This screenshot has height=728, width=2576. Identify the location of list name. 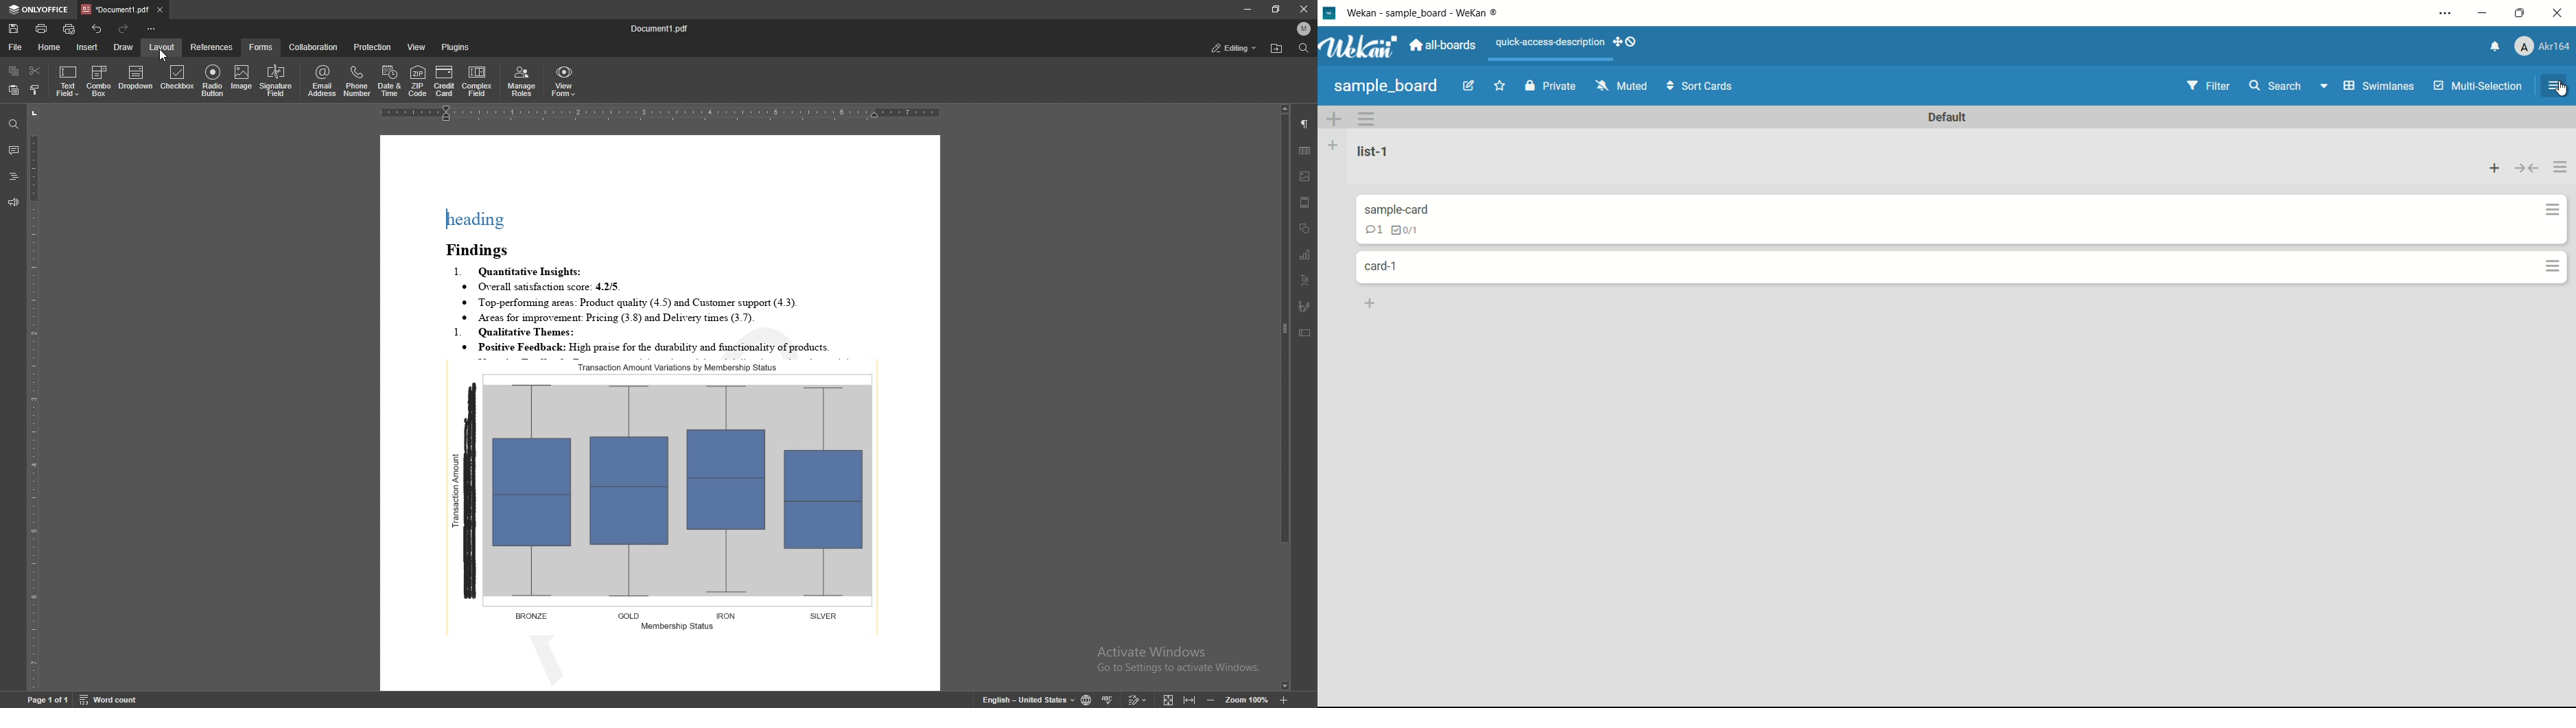
(1378, 152).